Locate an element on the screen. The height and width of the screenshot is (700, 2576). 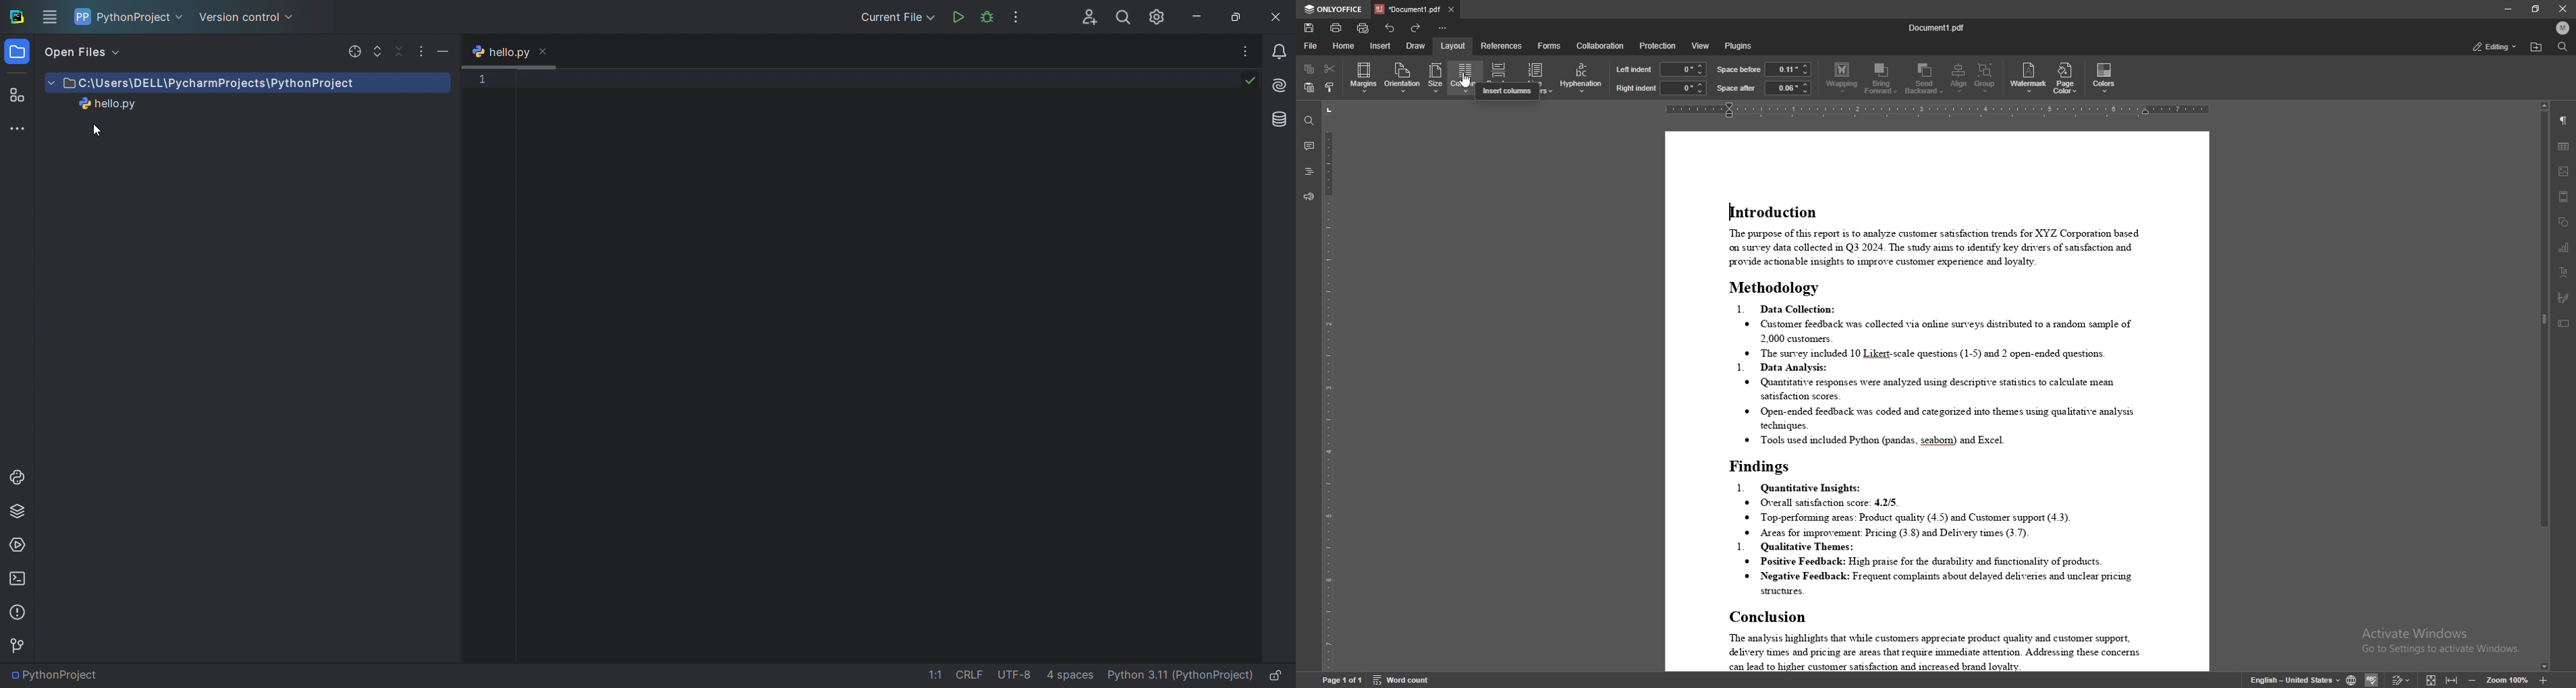
document is located at coordinates (1938, 401).